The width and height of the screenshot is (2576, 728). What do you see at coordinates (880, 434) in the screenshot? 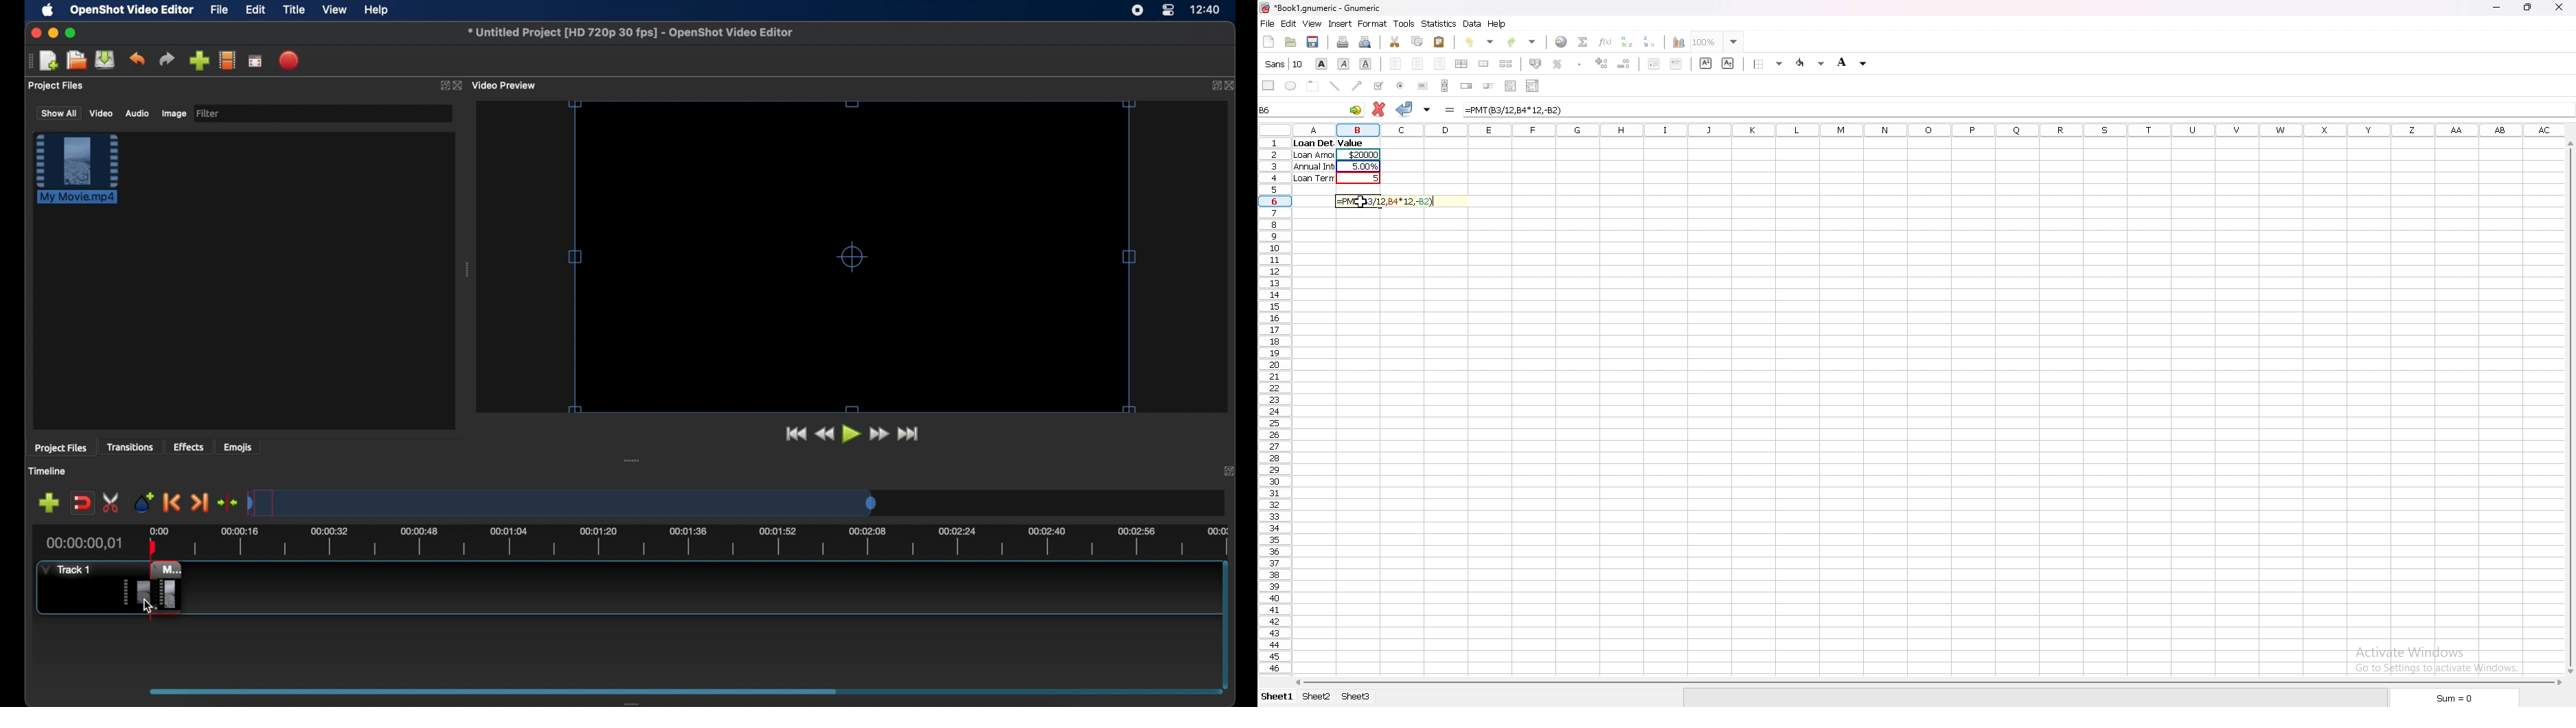
I see `fast forward` at bounding box center [880, 434].